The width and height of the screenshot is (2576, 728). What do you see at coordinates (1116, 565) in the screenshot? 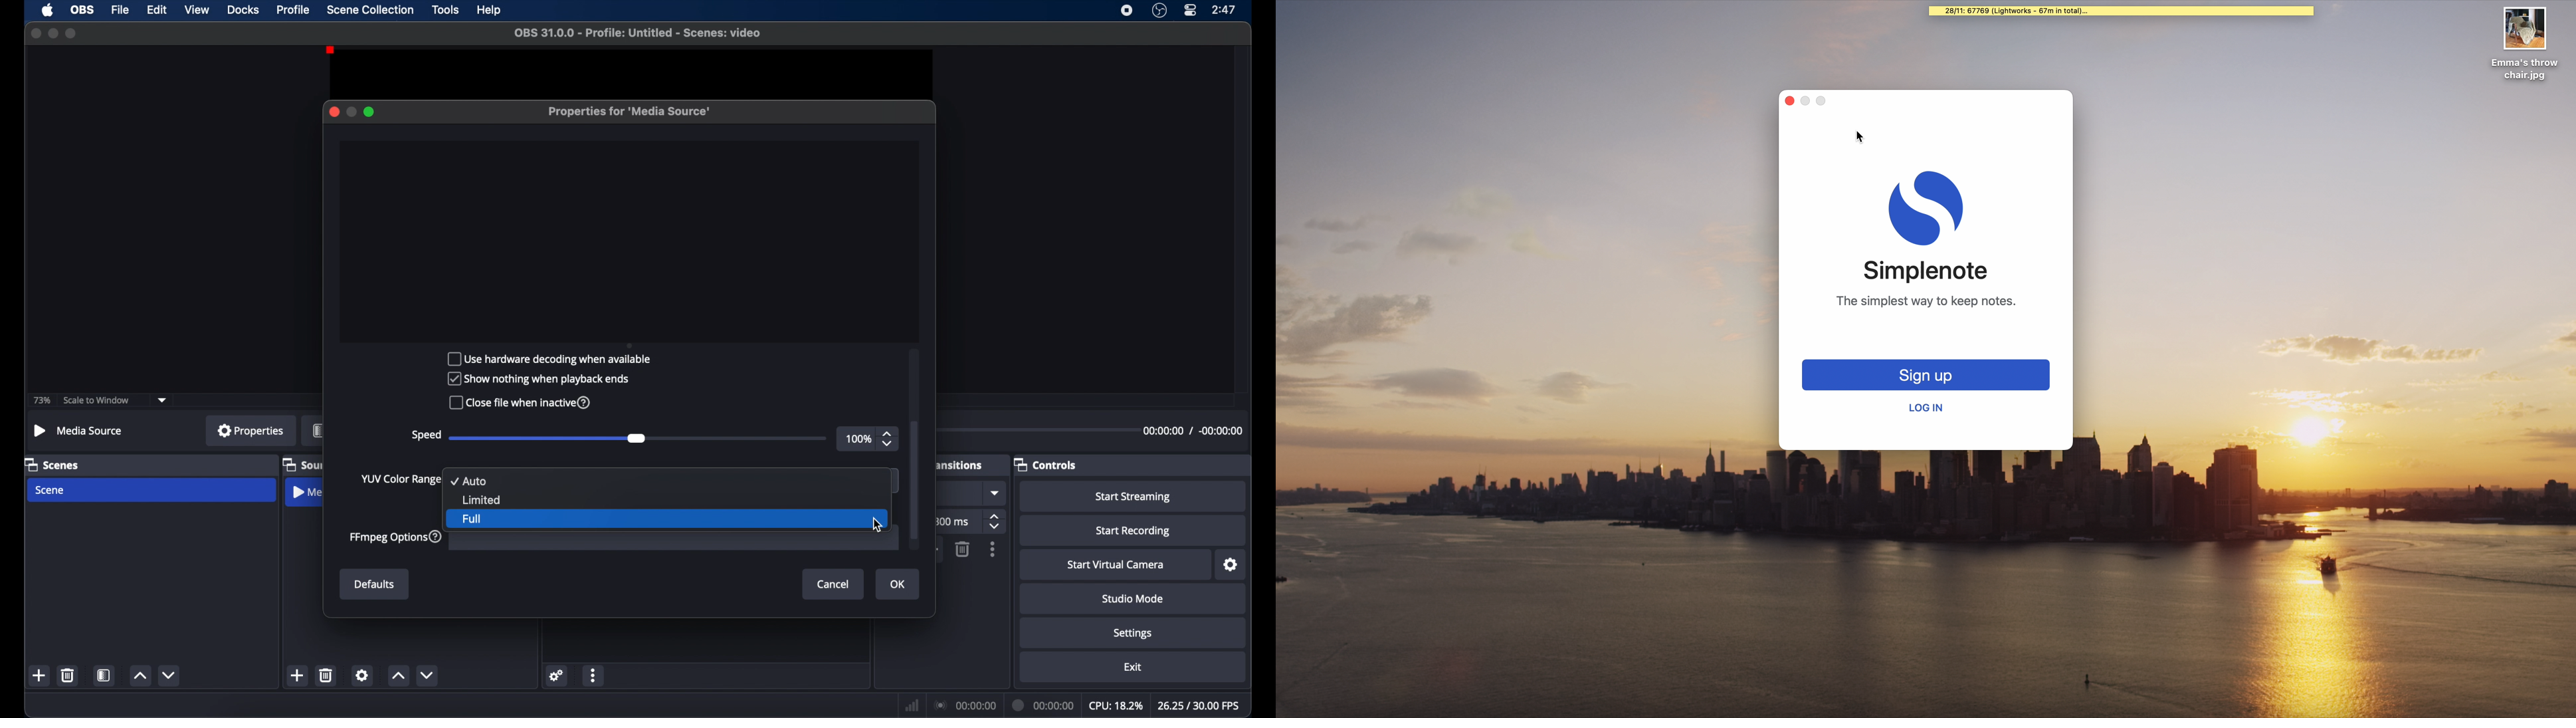
I see `start virtual camera` at bounding box center [1116, 565].